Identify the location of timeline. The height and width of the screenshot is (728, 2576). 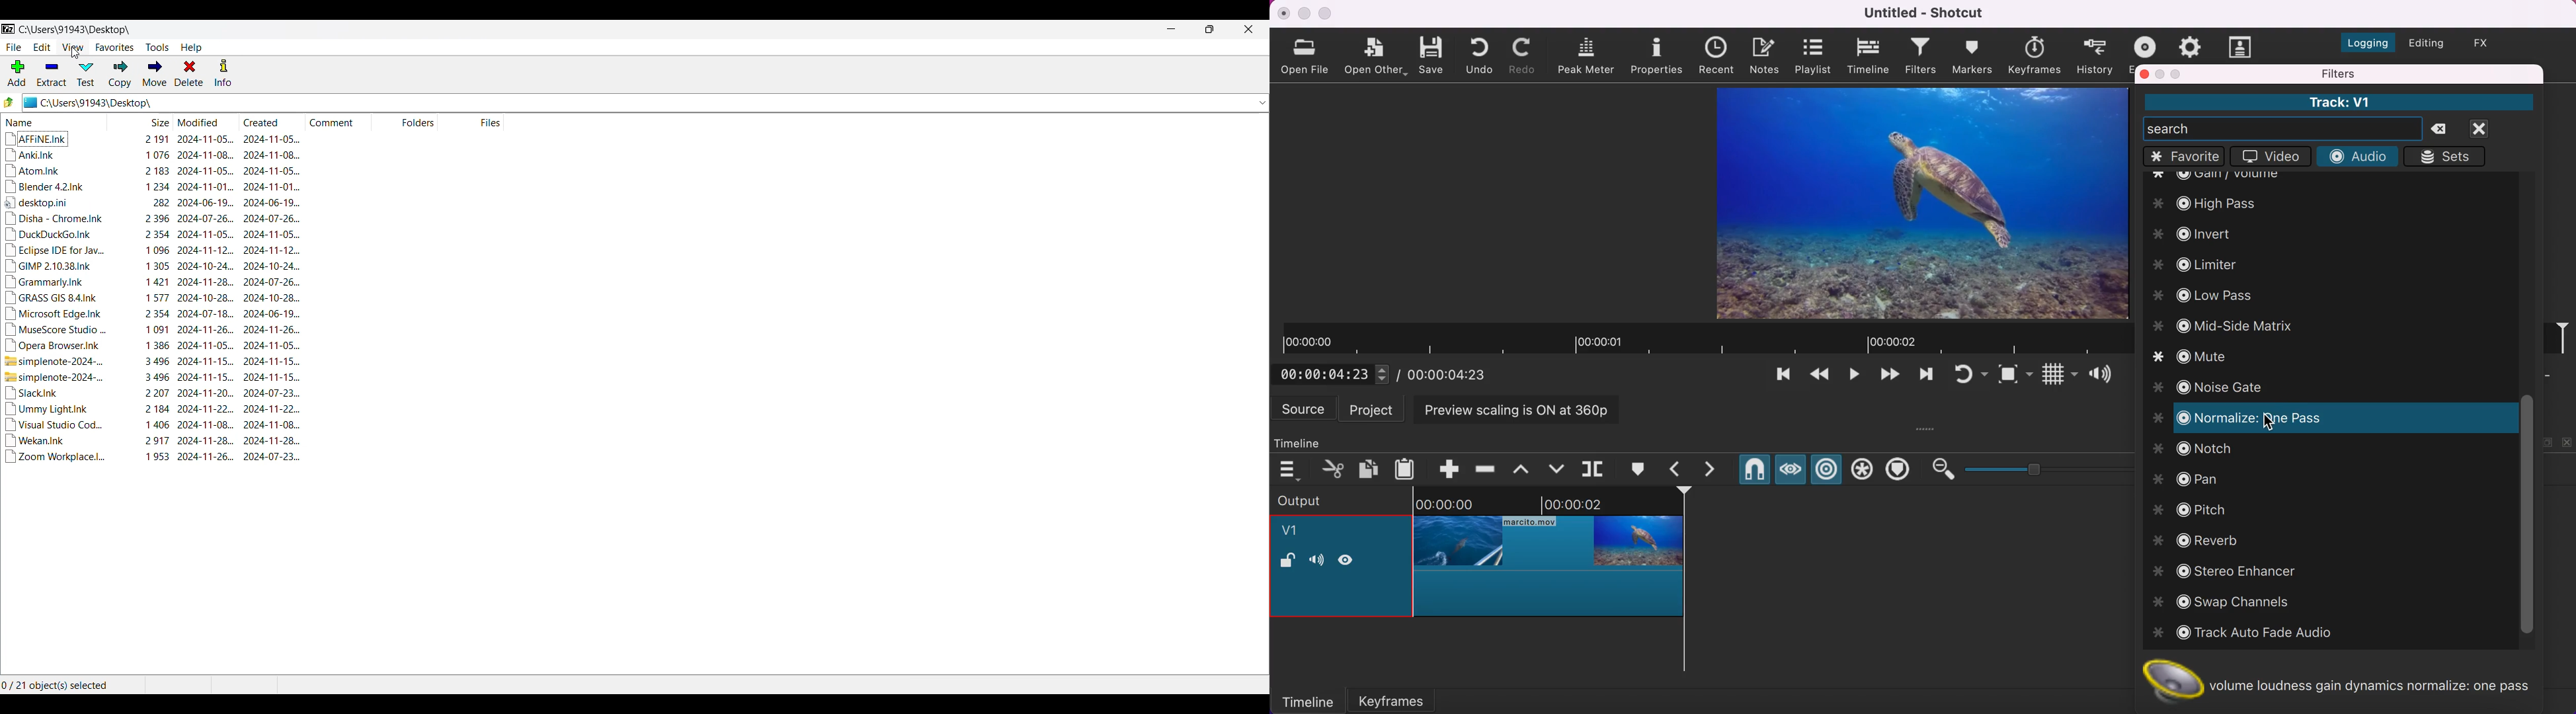
(1307, 700).